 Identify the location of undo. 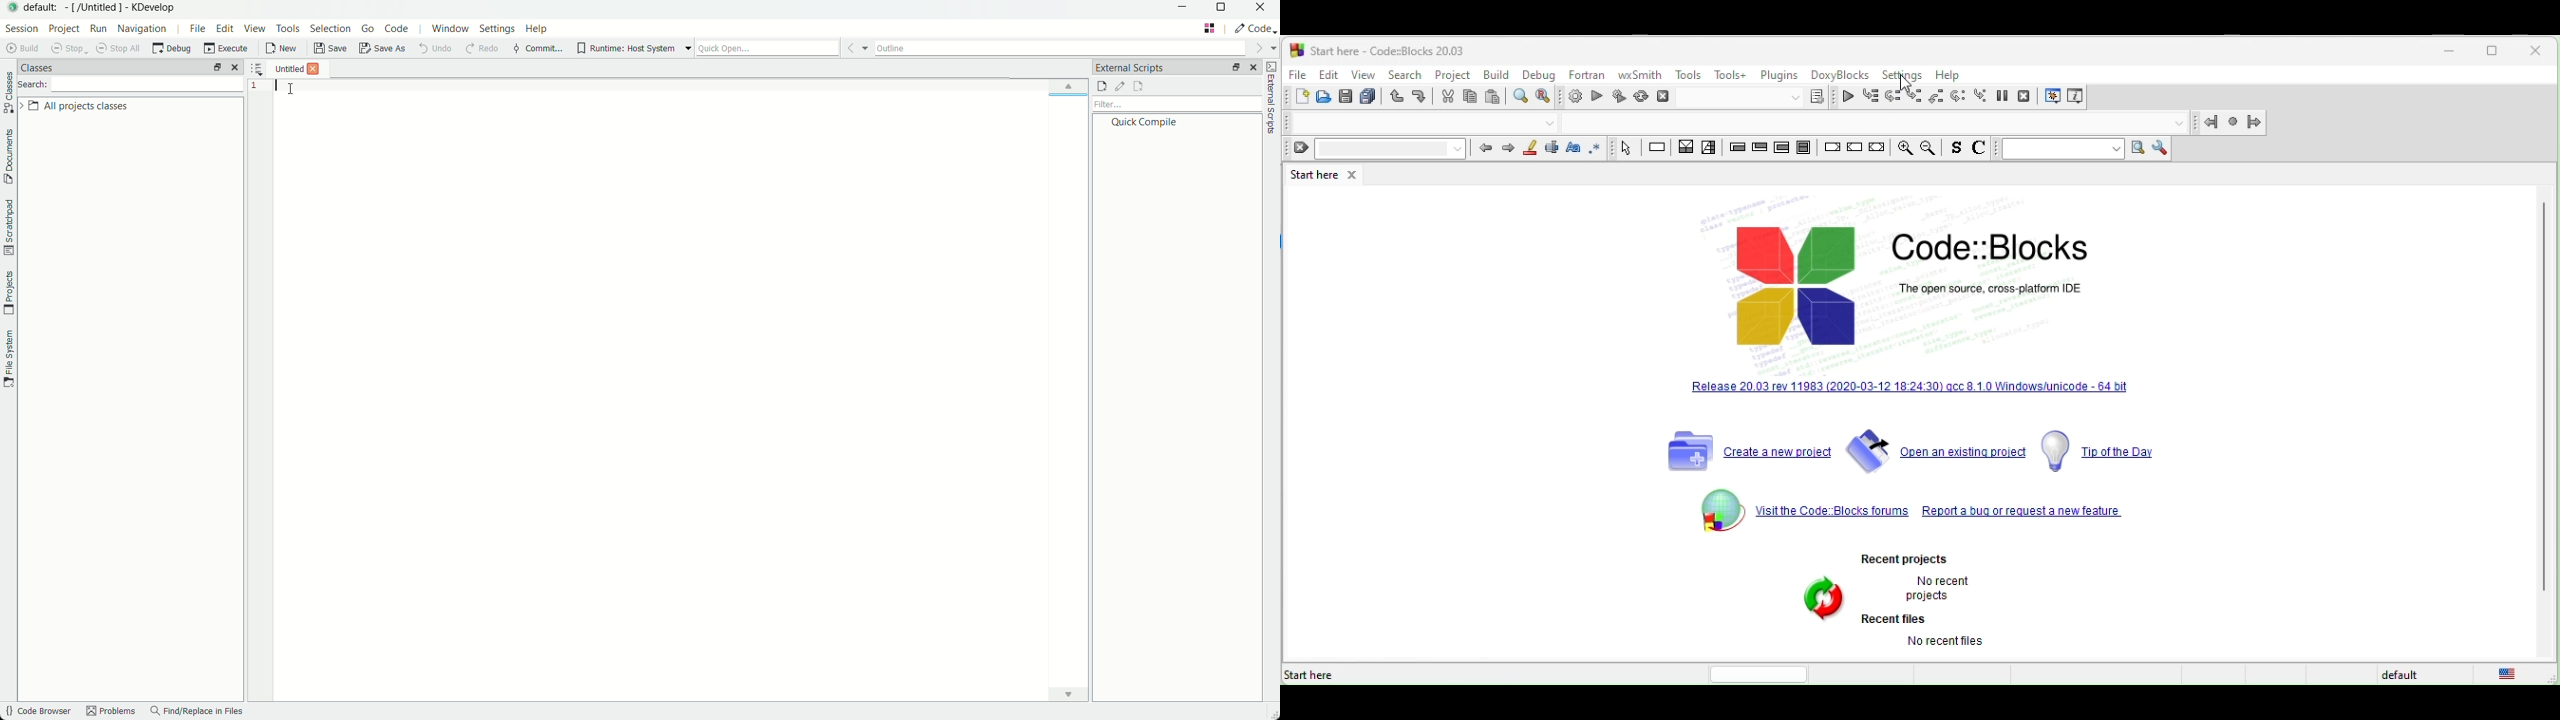
(1398, 97).